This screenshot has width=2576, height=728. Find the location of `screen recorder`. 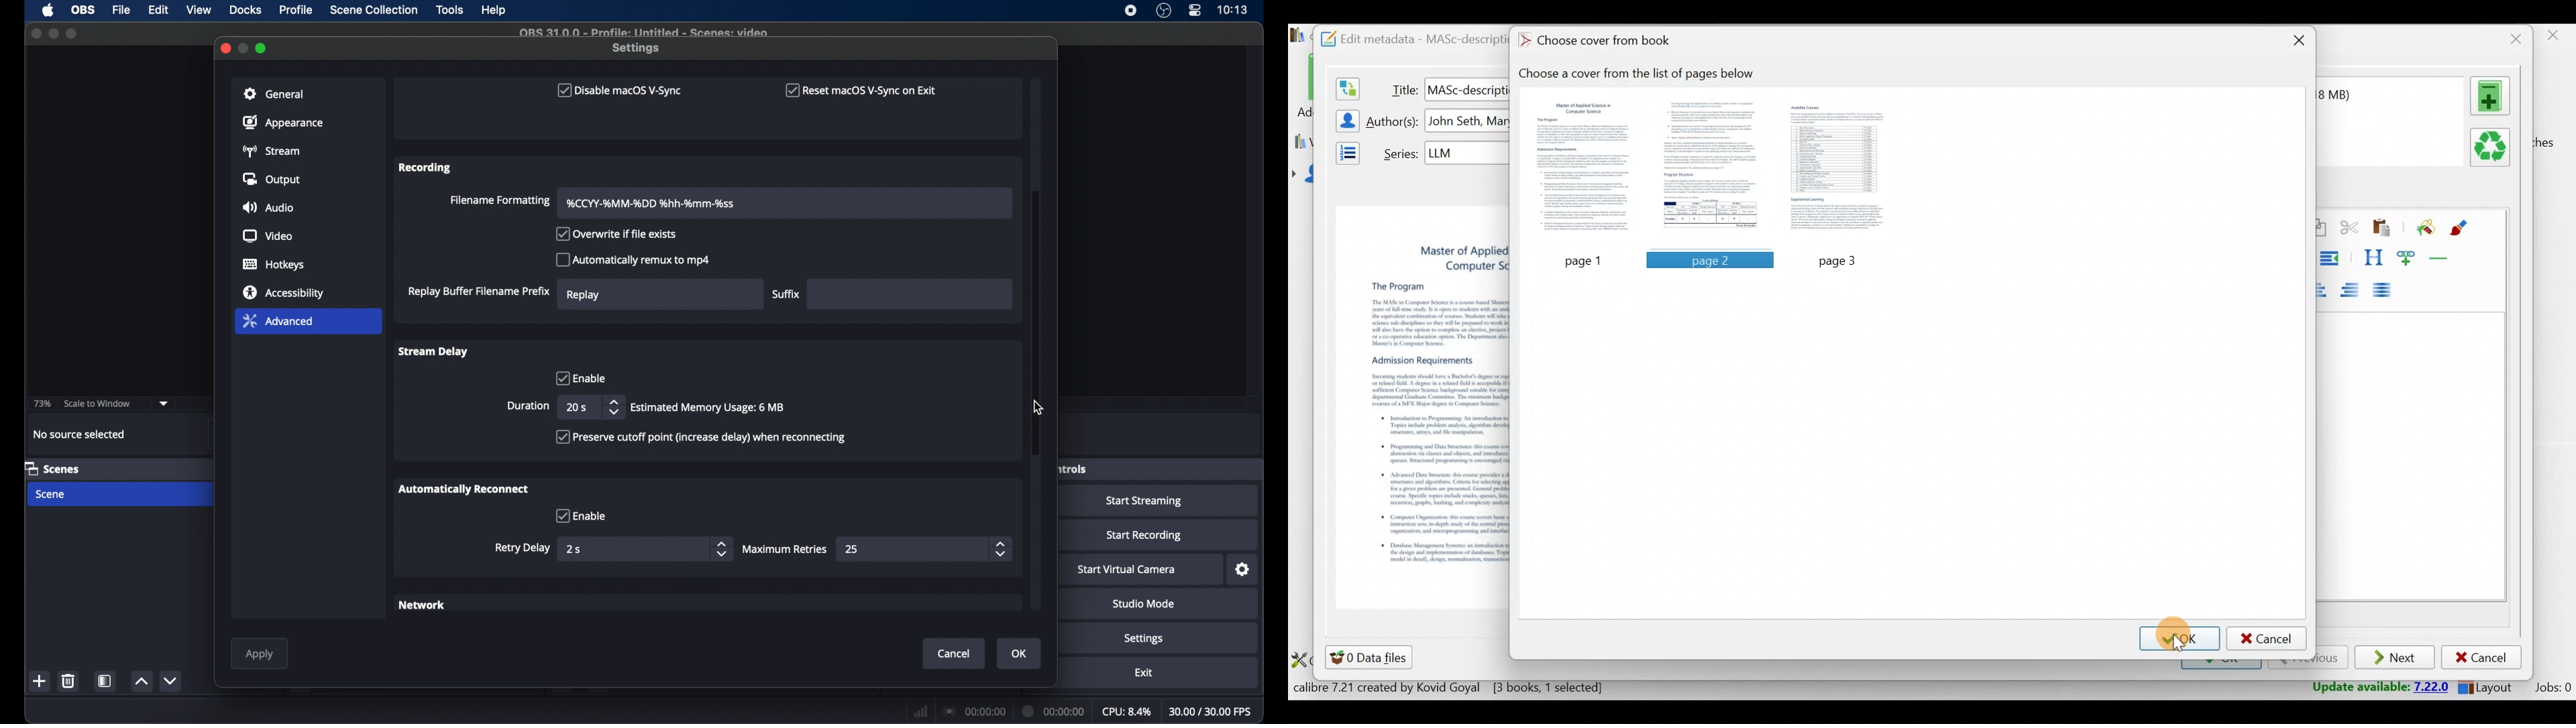

screen recorder is located at coordinates (1130, 11).